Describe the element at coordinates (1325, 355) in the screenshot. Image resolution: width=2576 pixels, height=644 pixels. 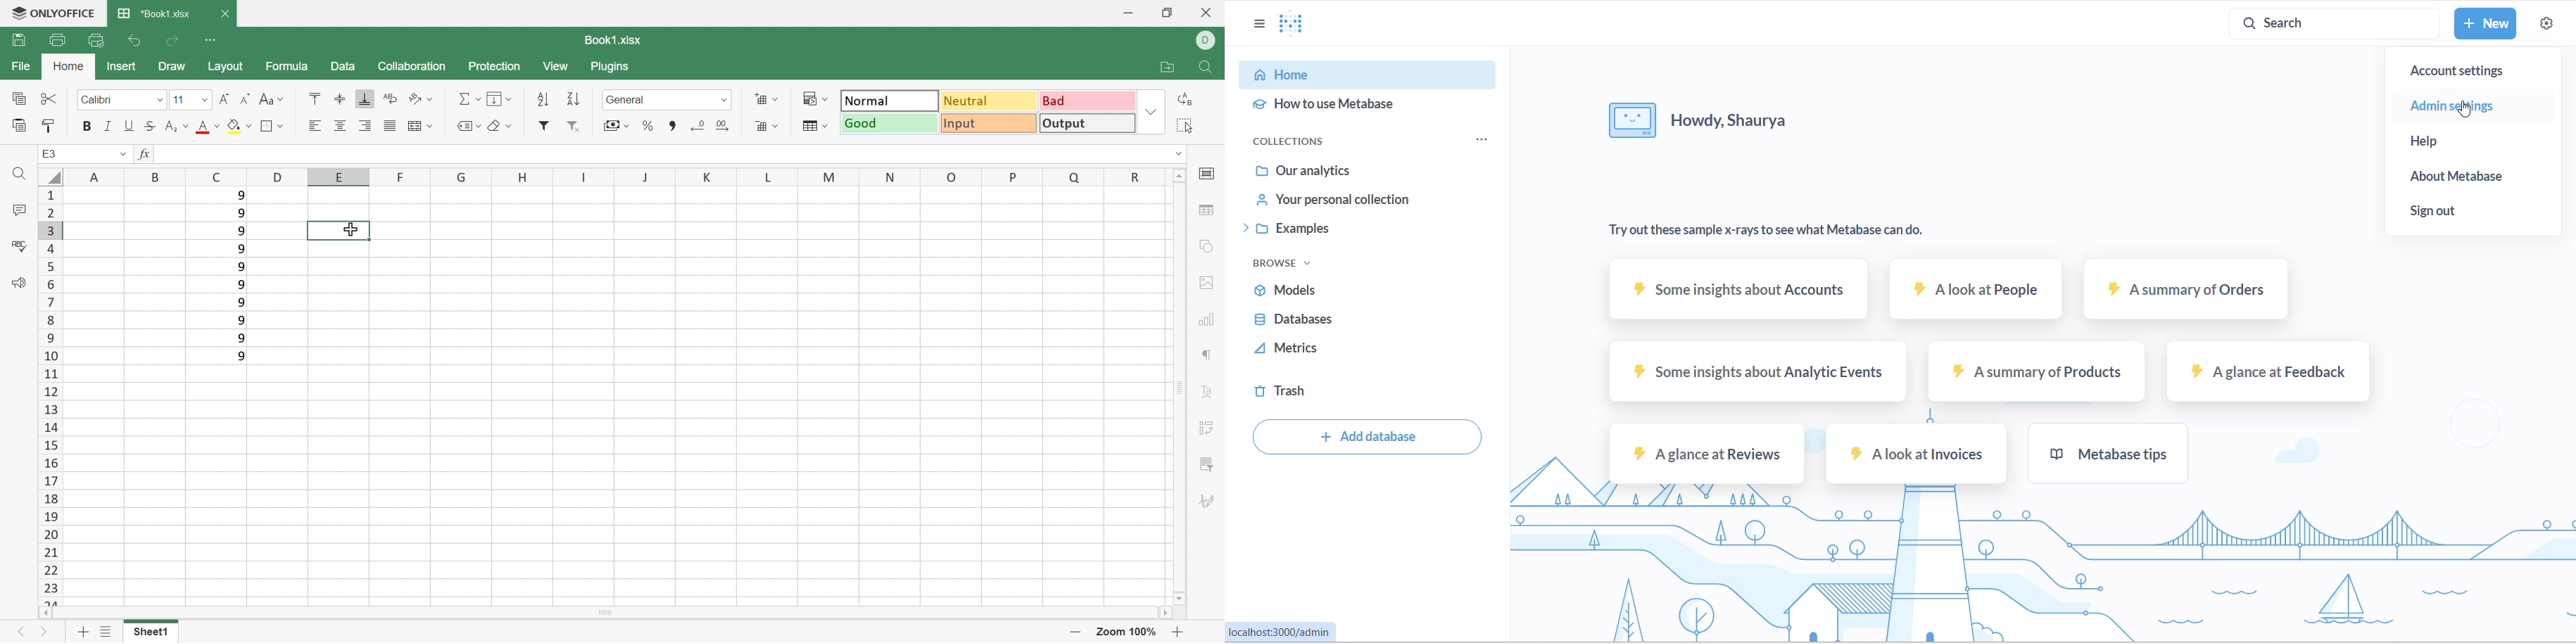
I see `METRICS` at that location.